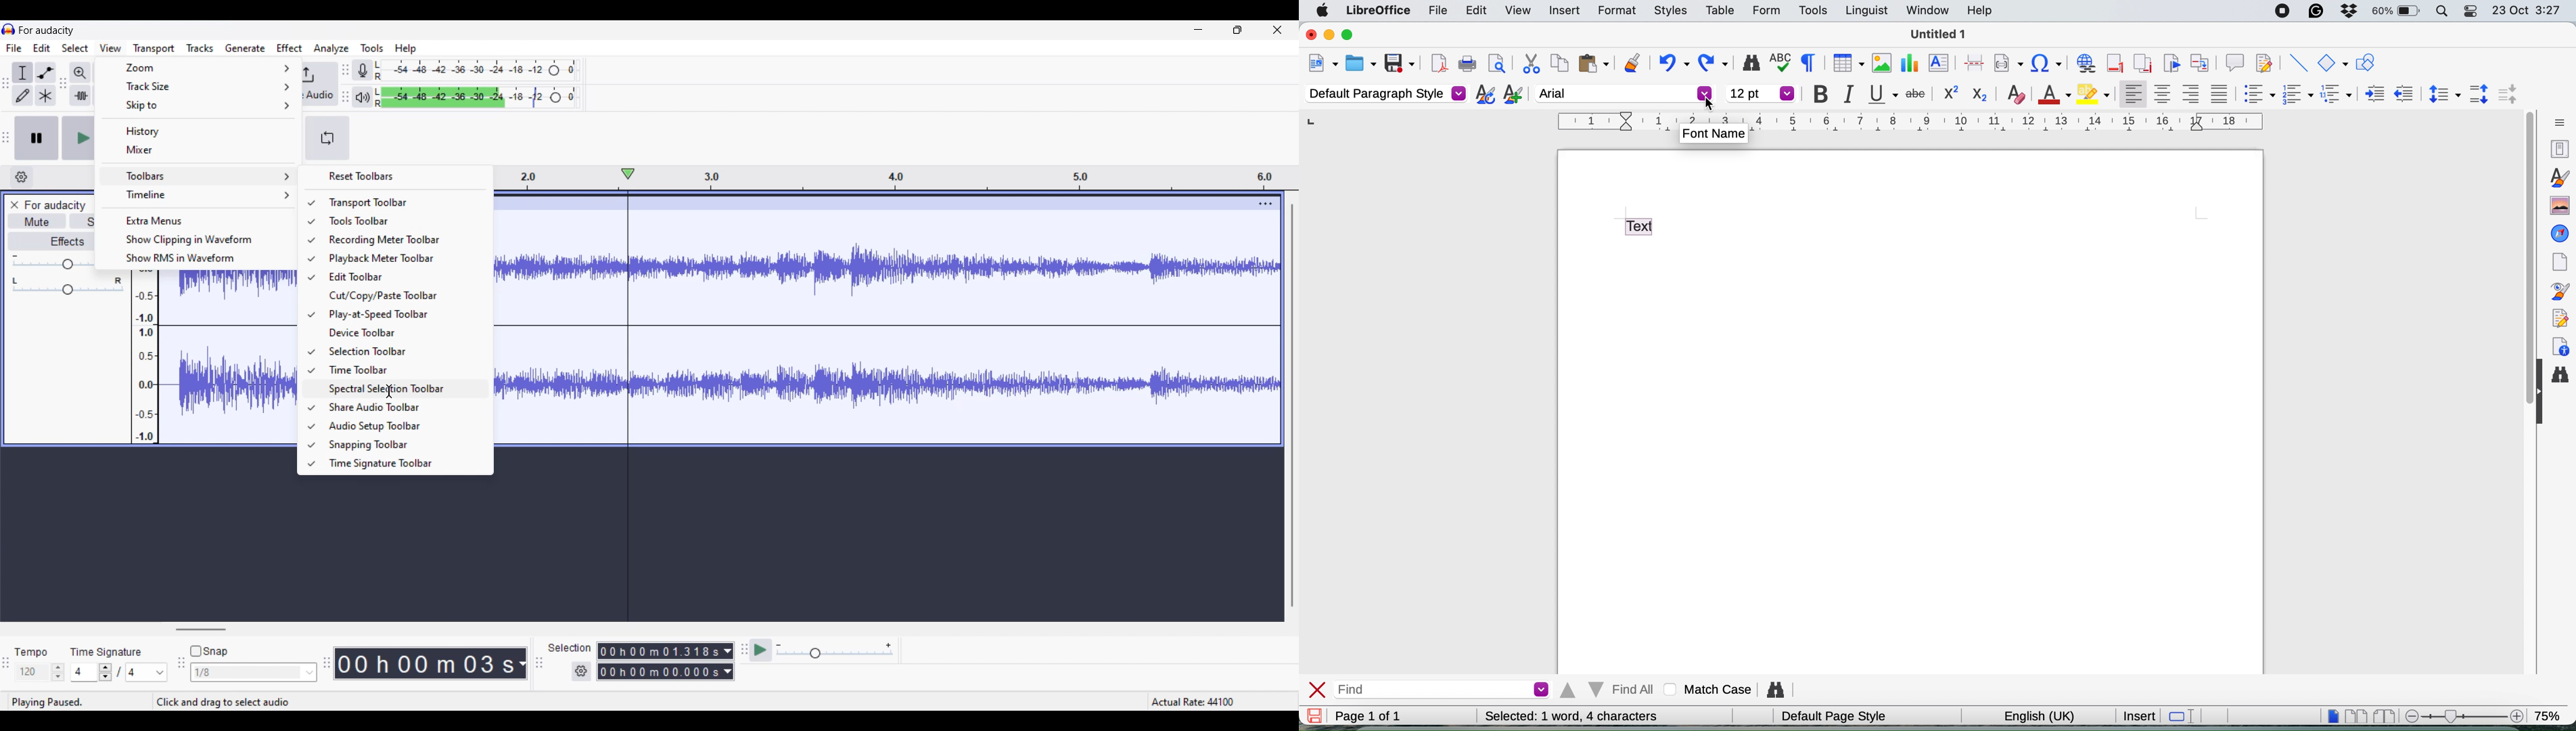 The width and height of the screenshot is (2576, 756). What do you see at coordinates (1237, 30) in the screenshot?
I see `Show in smaller tab` at bounding box center [1237, 30].